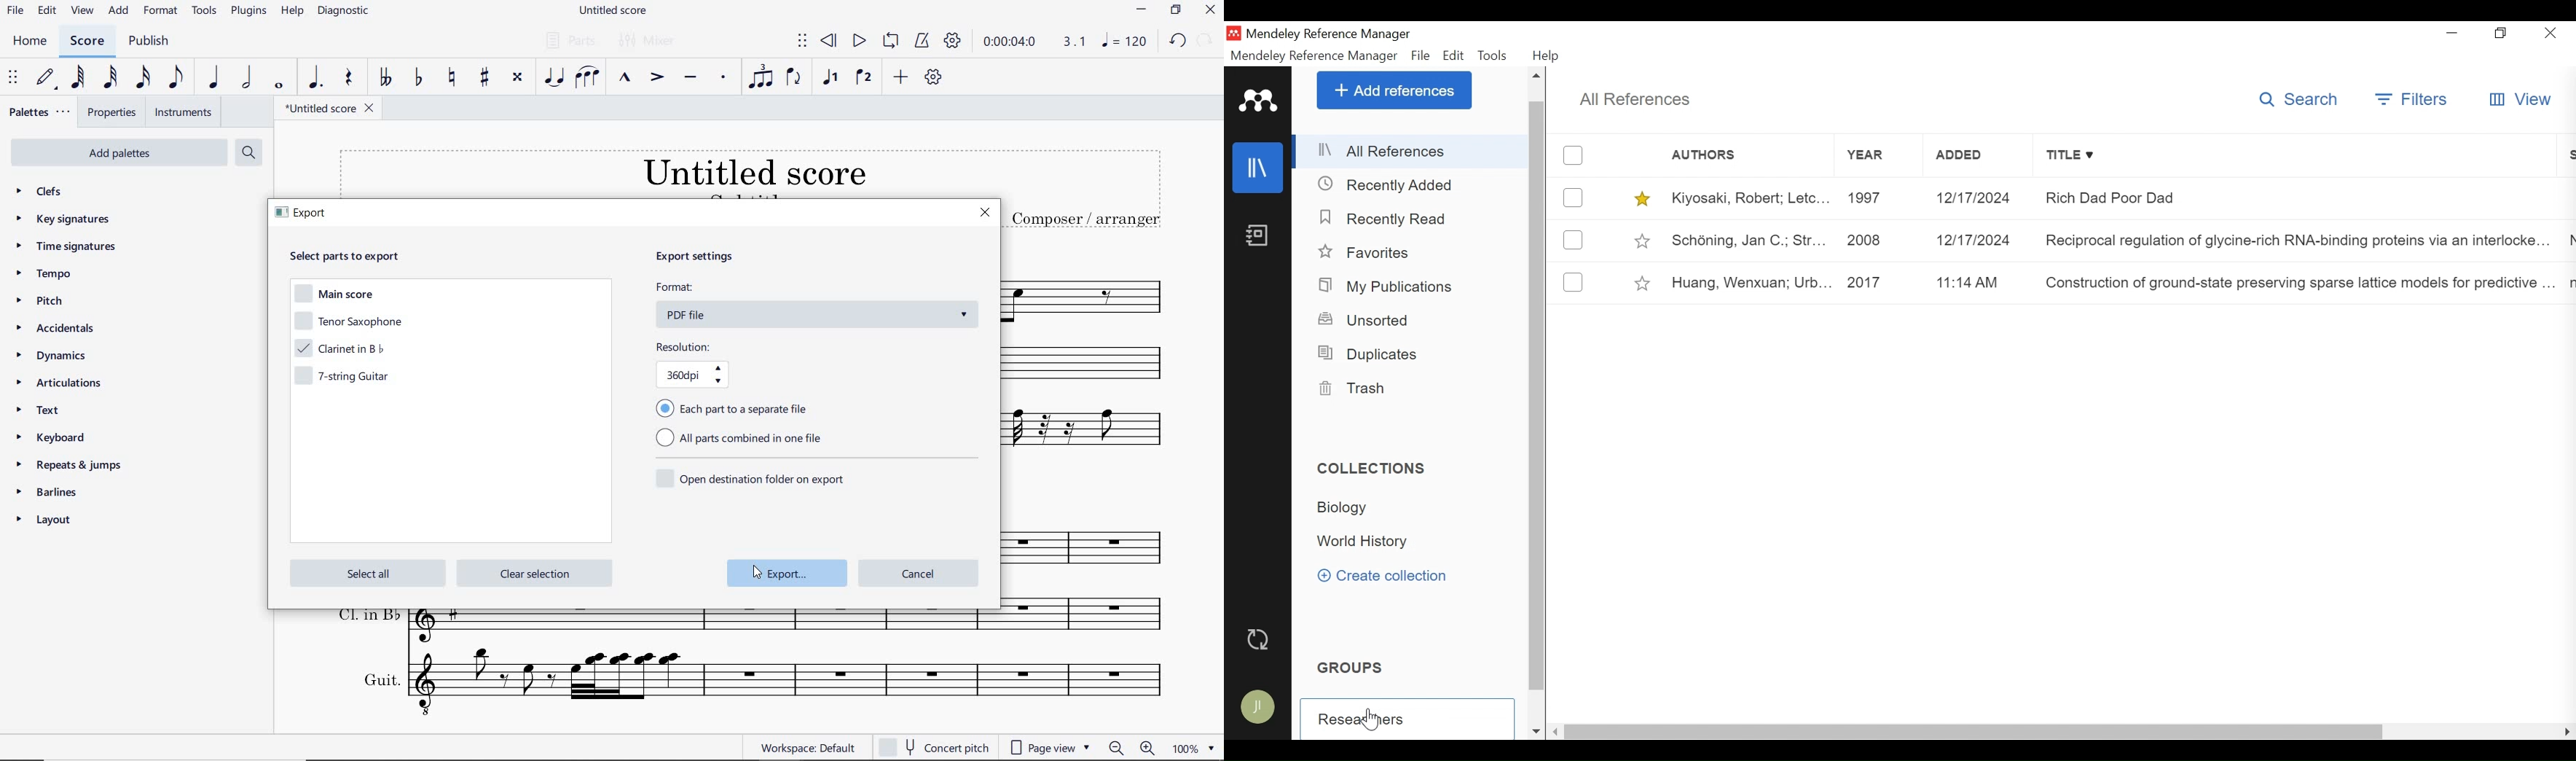  Describe the element at coordinates (1258, 168) in the screenshot. I see `Library` at that location.